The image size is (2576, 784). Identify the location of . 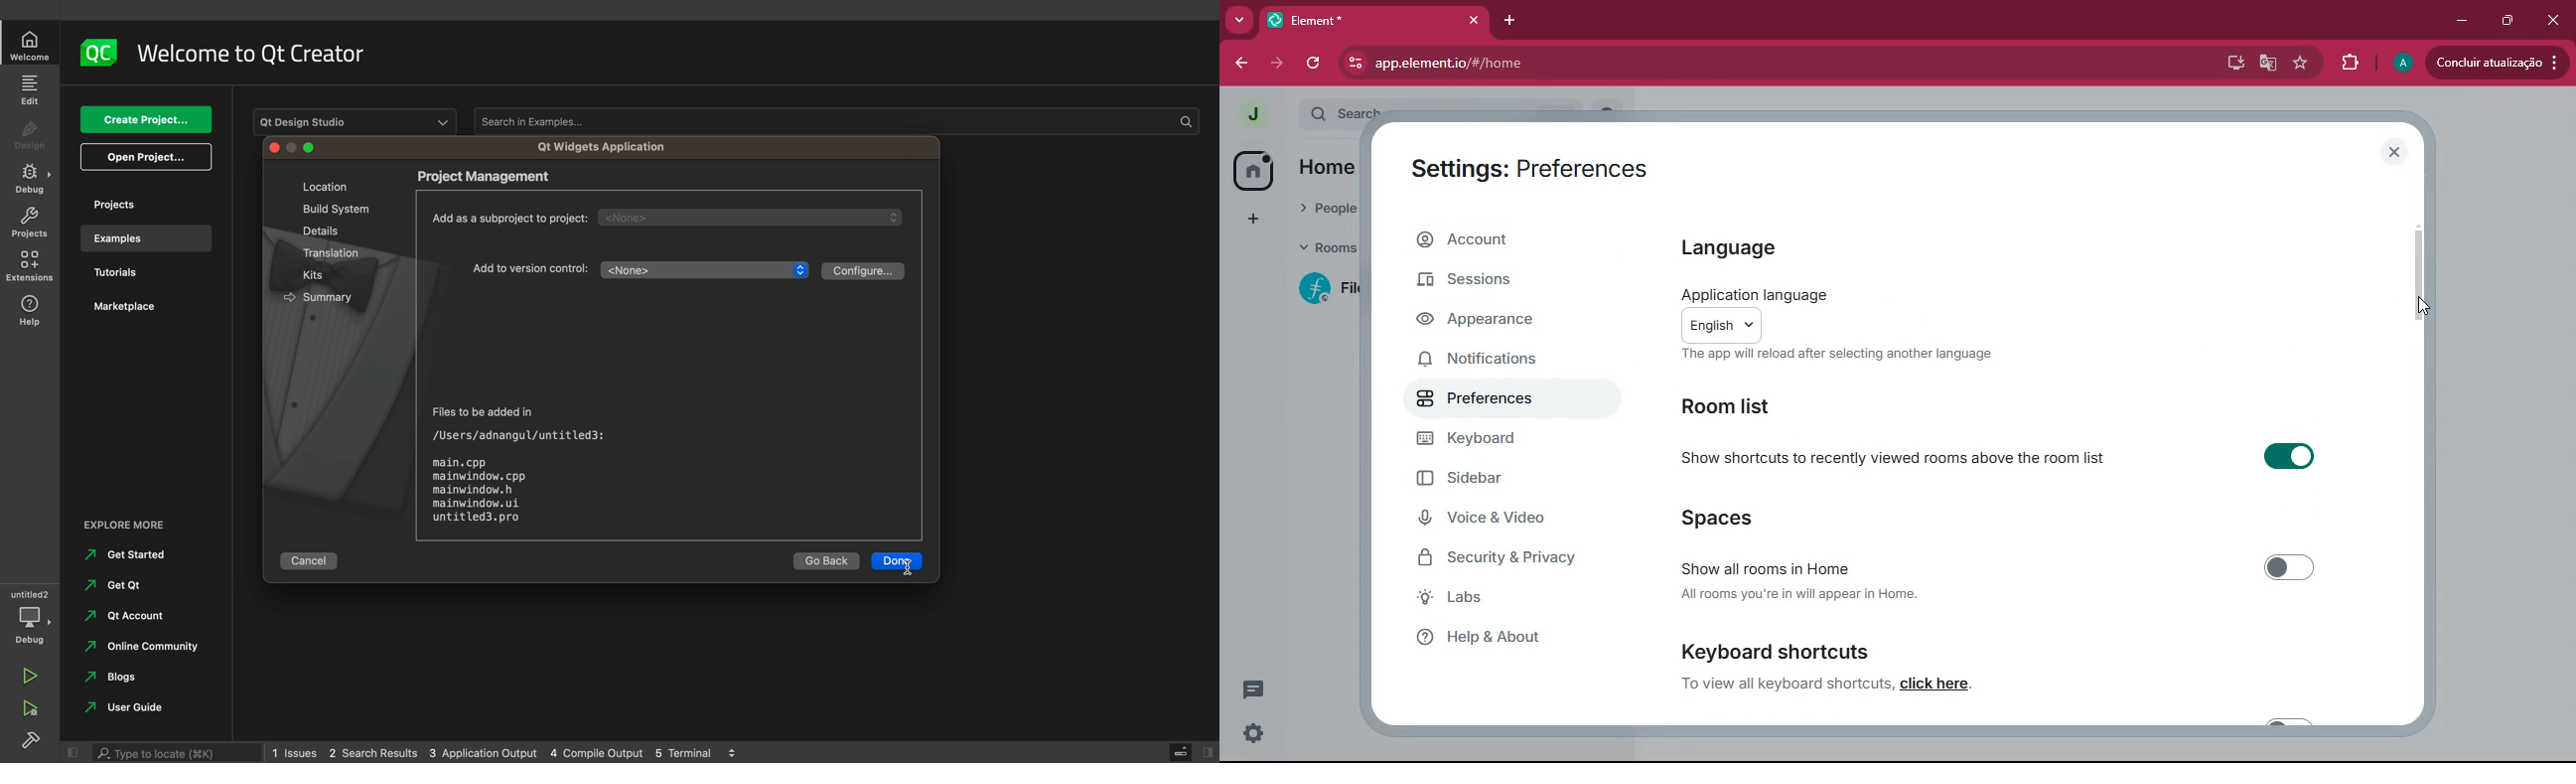
(76, 752).